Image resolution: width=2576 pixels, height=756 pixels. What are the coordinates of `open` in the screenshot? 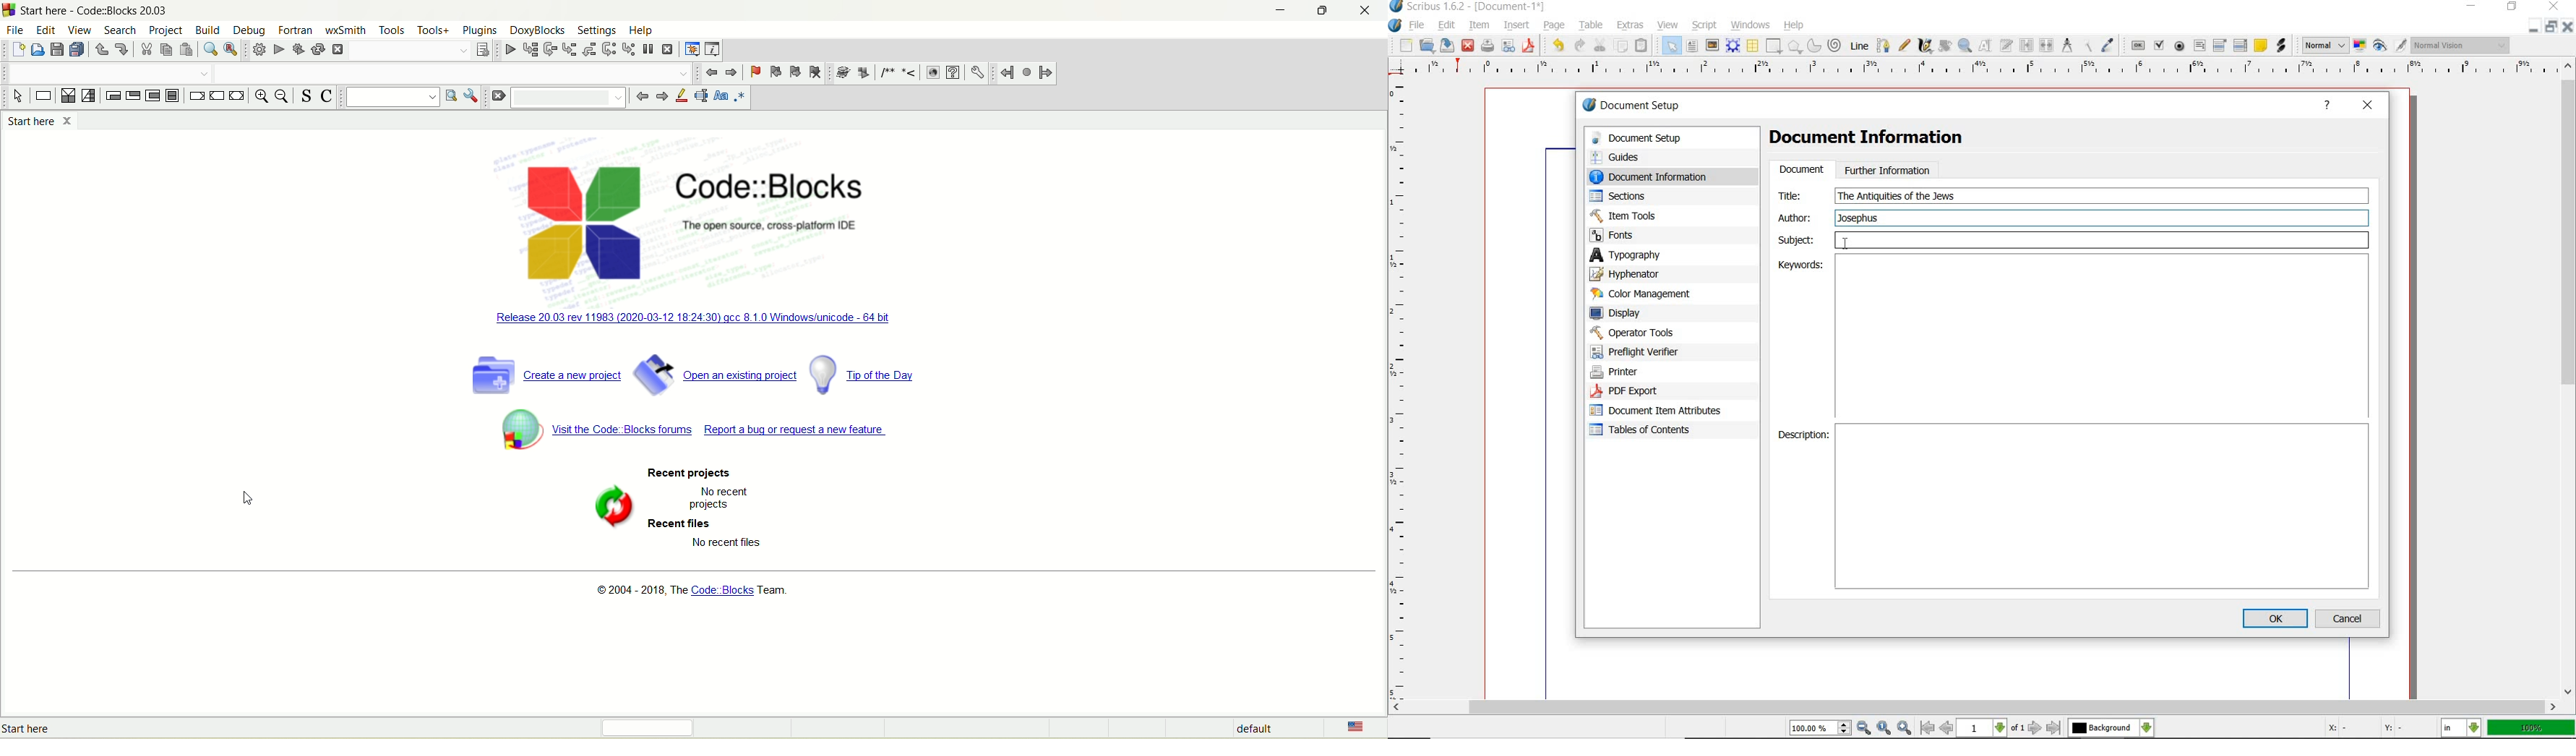 It's located at (1427, 45).